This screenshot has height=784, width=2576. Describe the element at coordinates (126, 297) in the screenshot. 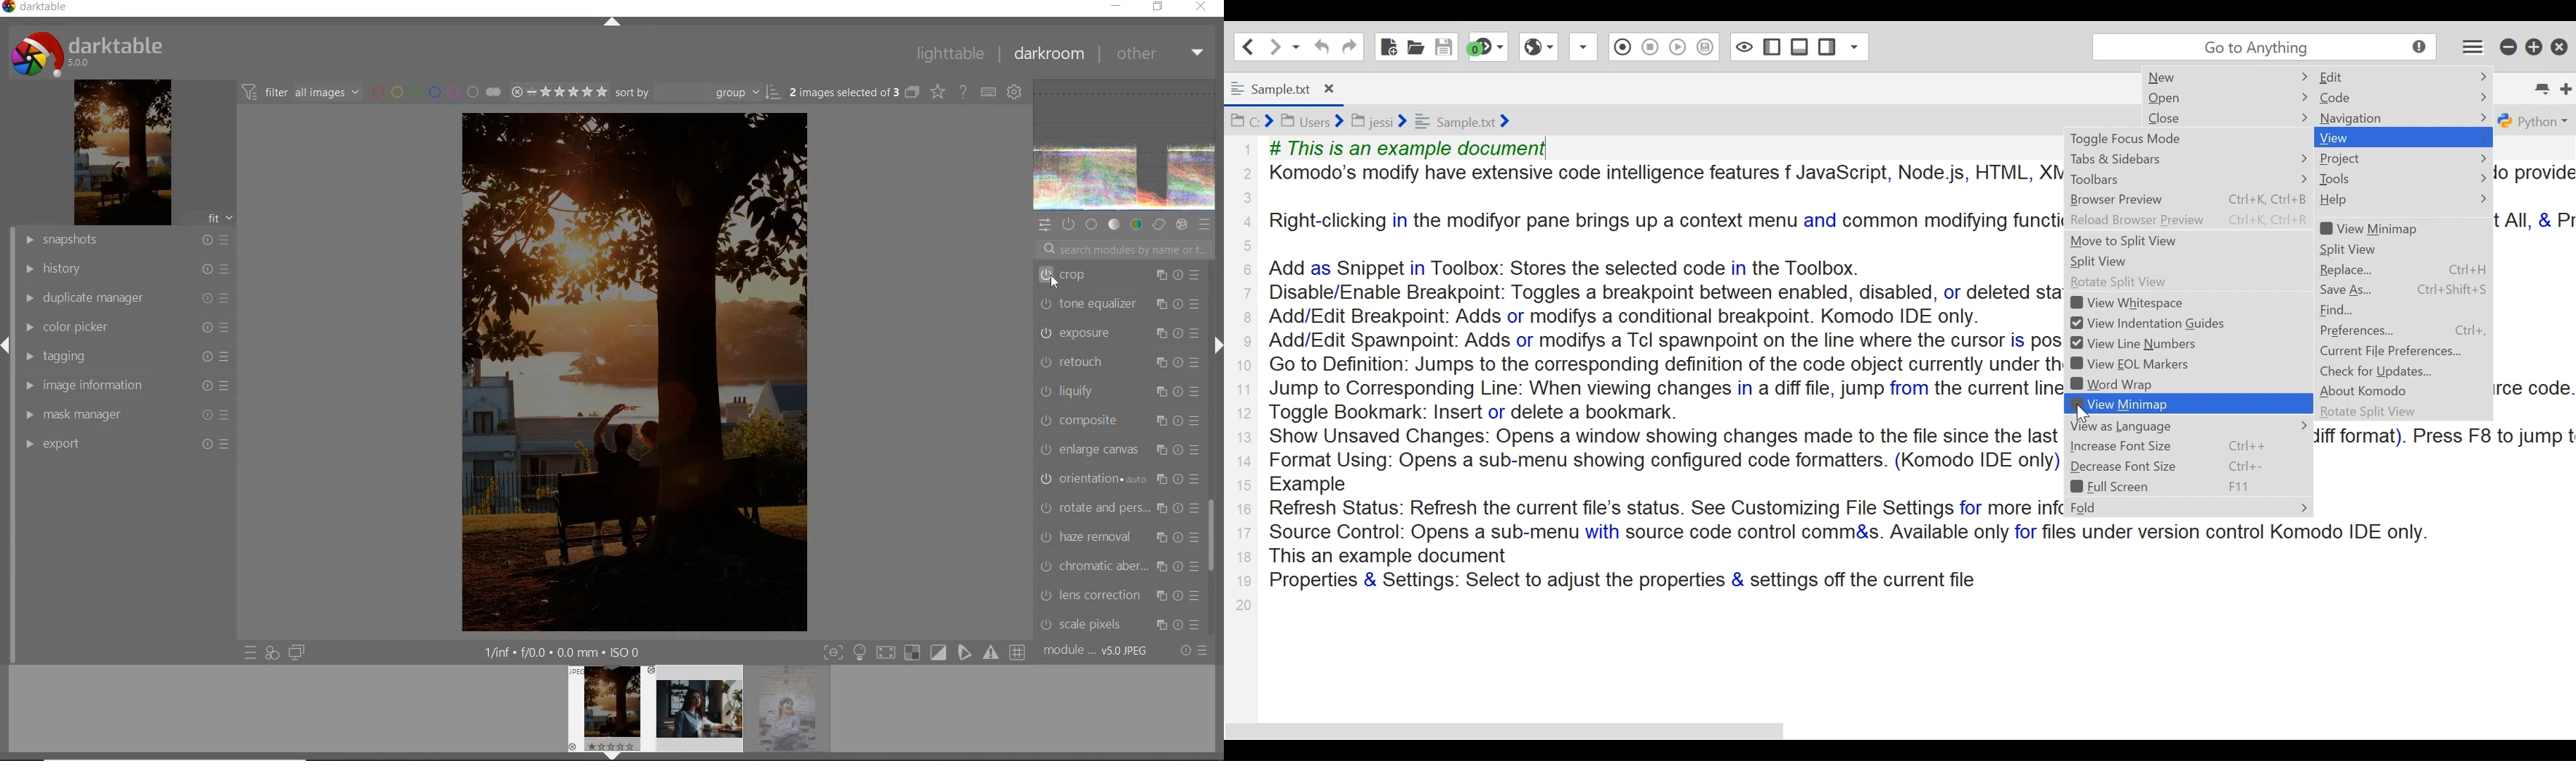

I see `duplicate manager` at that location.